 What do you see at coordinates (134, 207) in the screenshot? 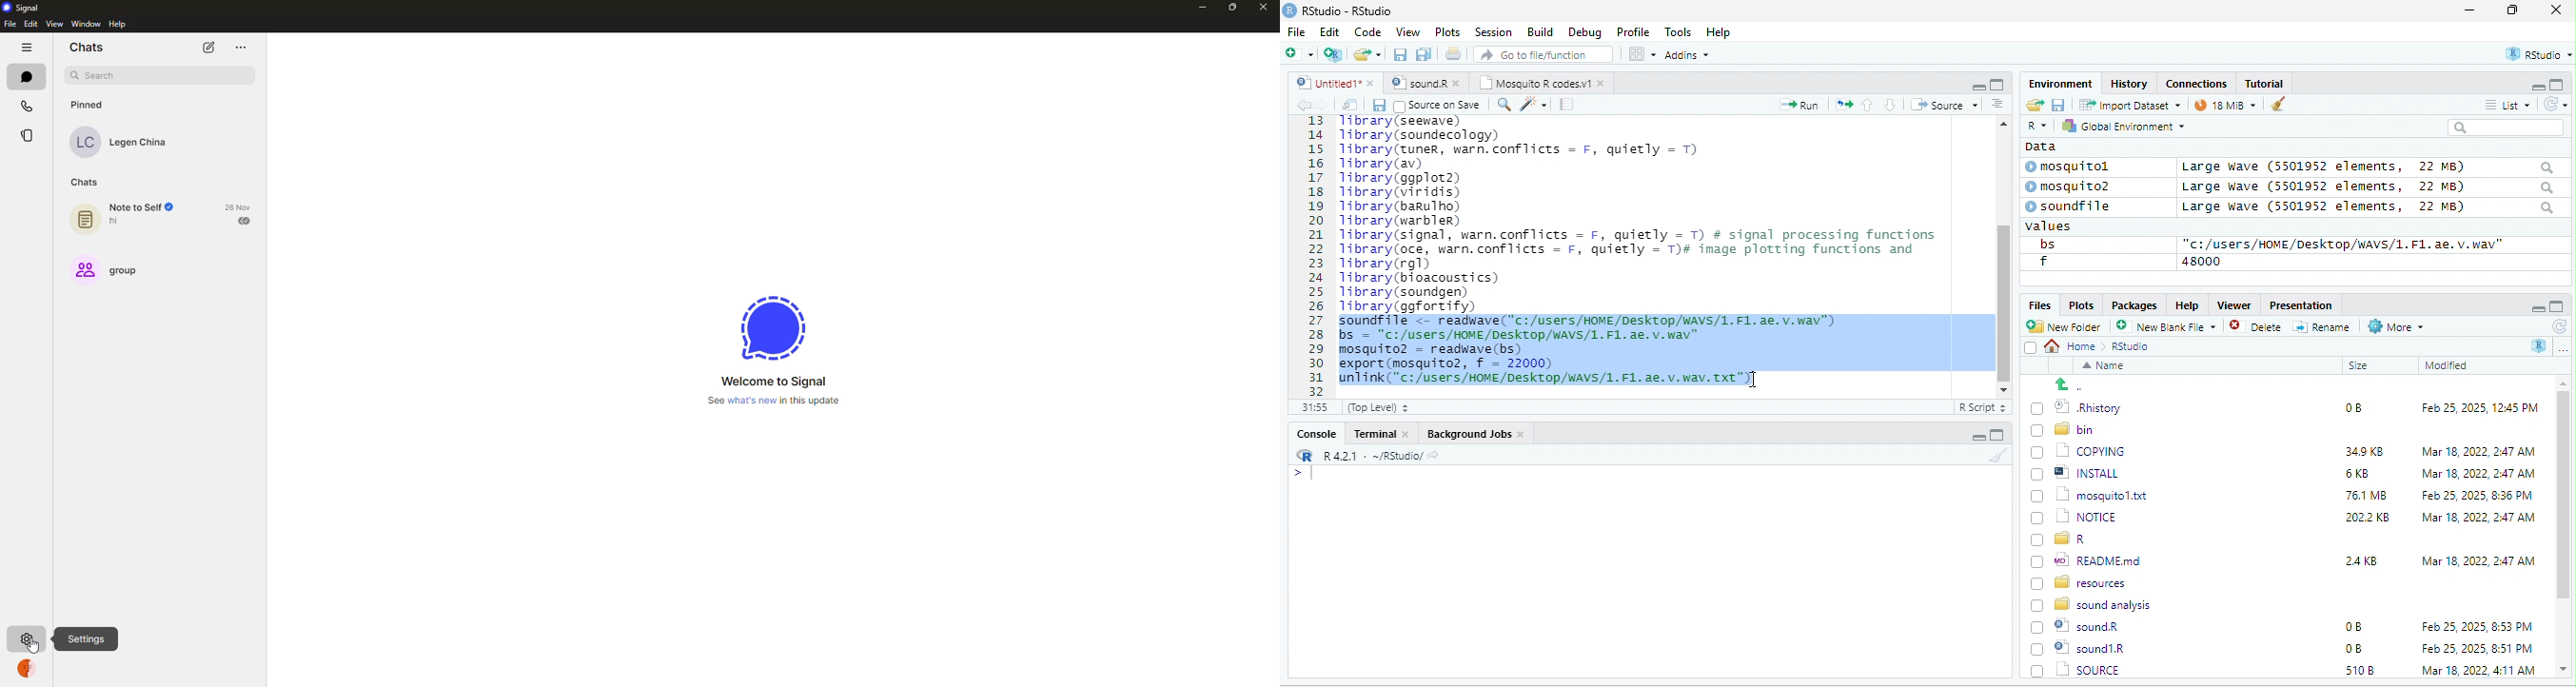
I see `Note to Self` at bounding box center [134, 207].